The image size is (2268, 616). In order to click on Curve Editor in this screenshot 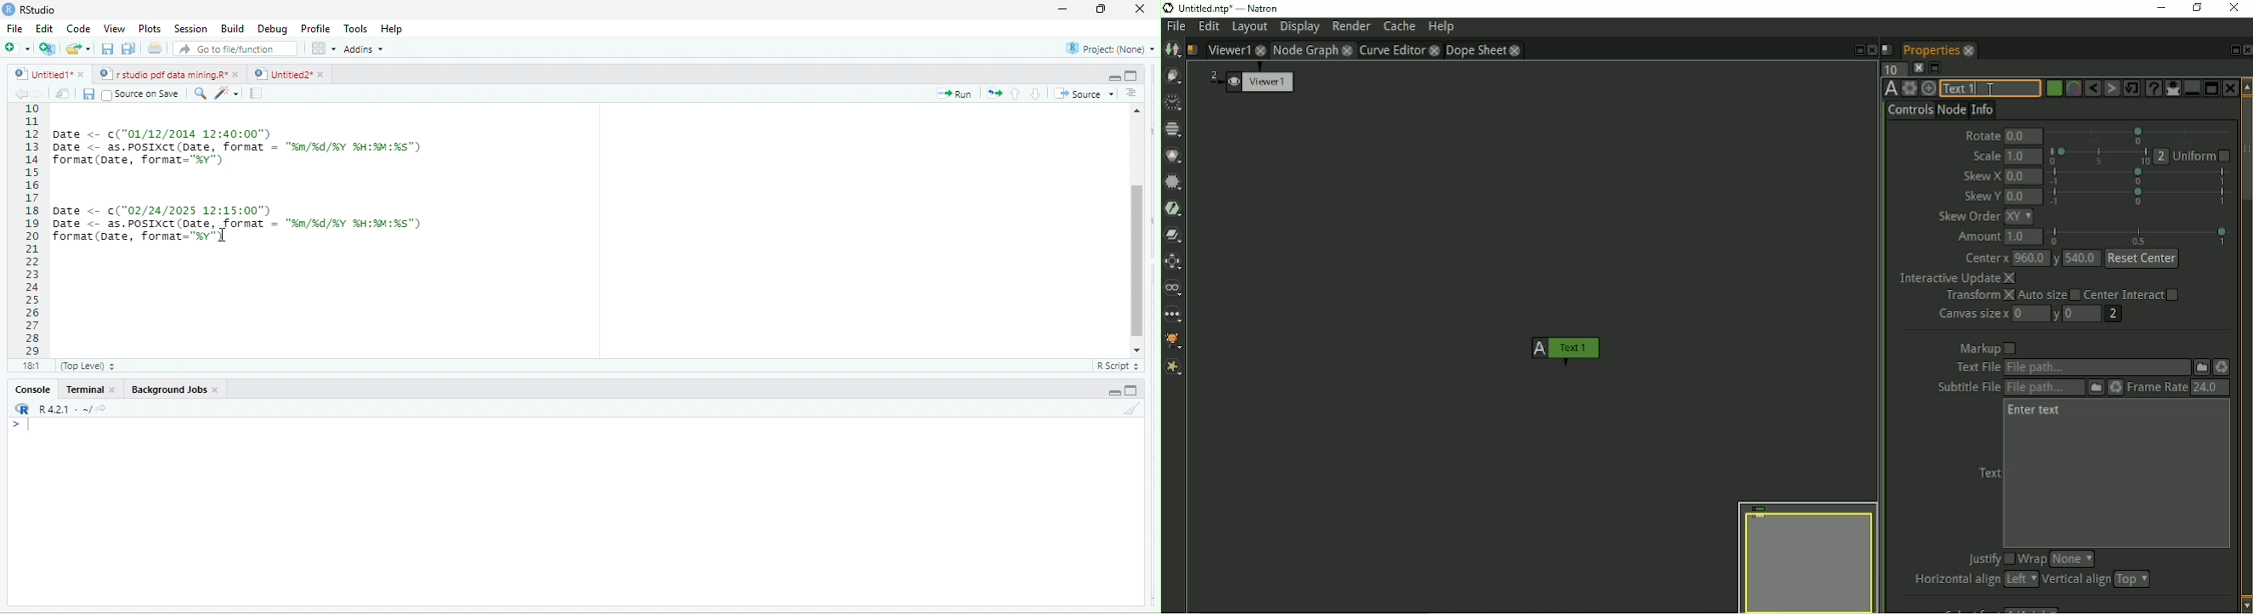, I will do `click(1392, 50)`.